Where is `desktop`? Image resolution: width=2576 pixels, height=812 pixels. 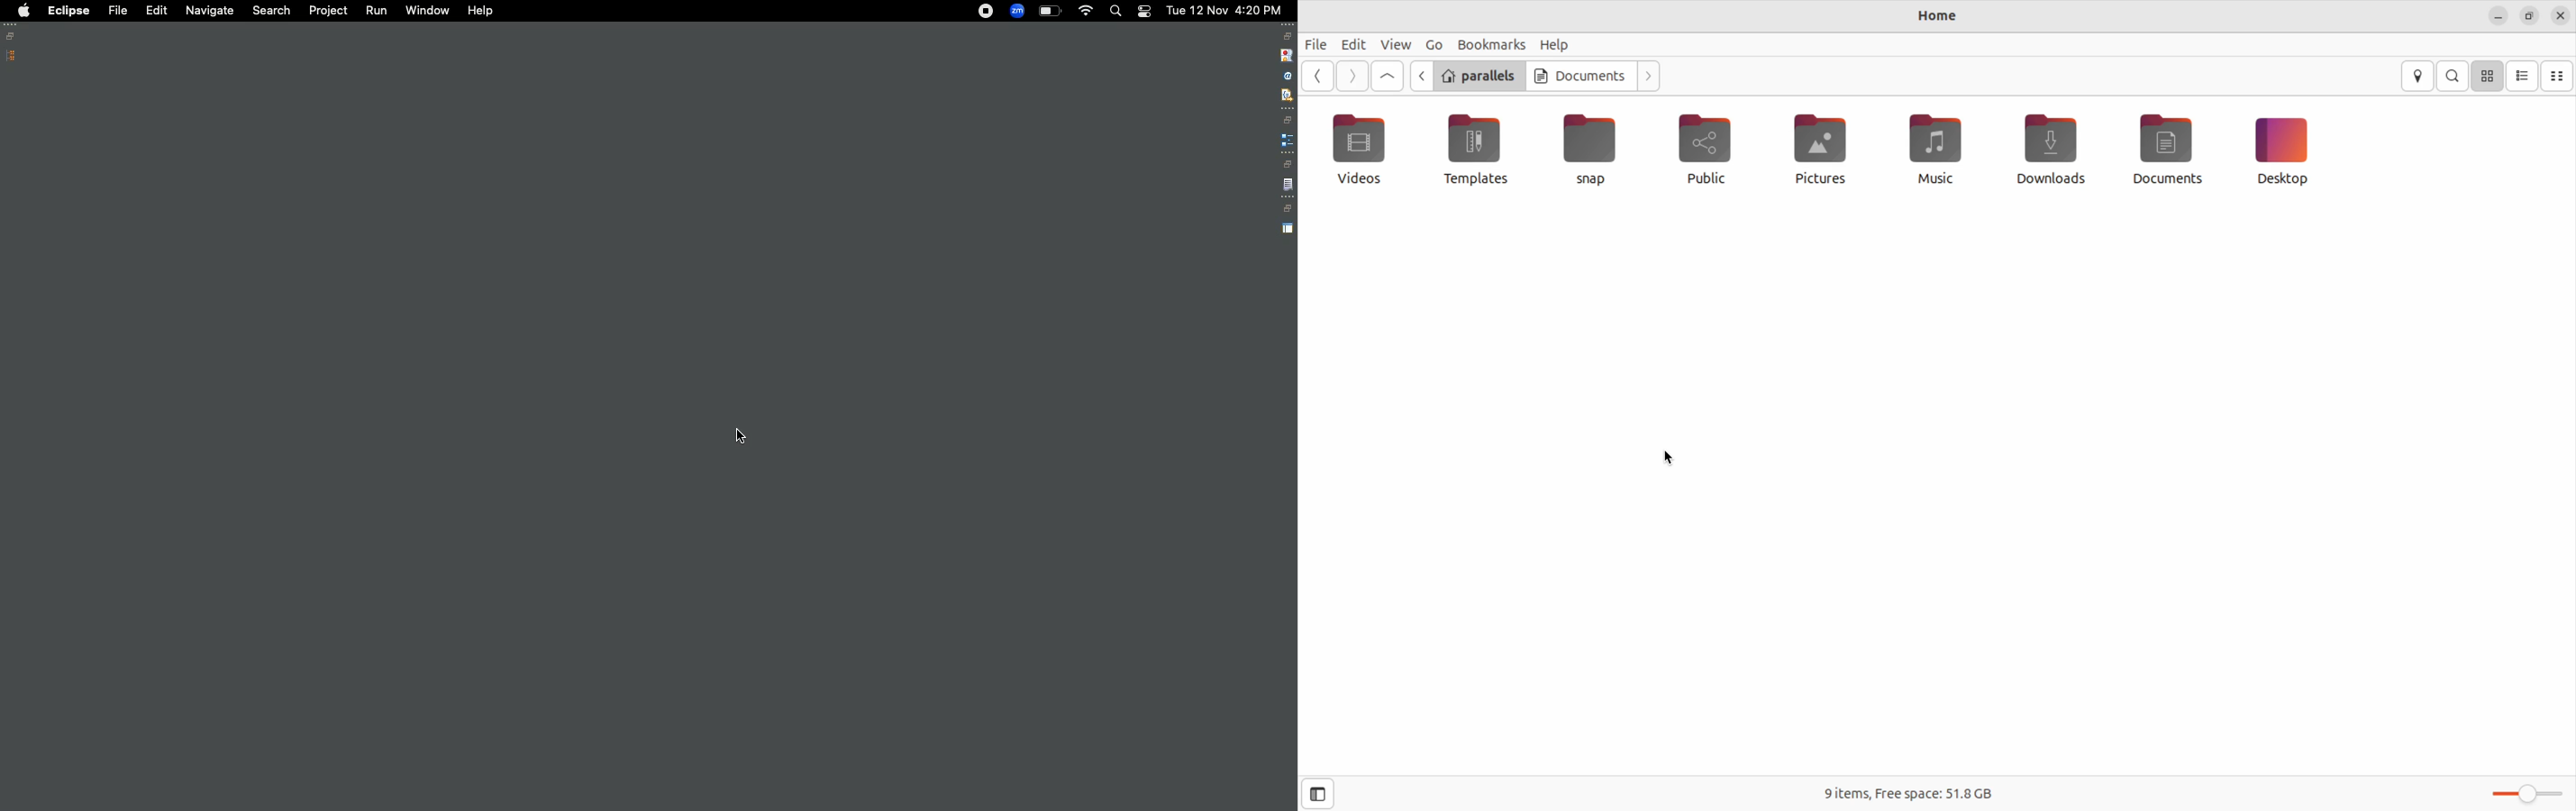 desktop is located at coordinates (2286, 152).